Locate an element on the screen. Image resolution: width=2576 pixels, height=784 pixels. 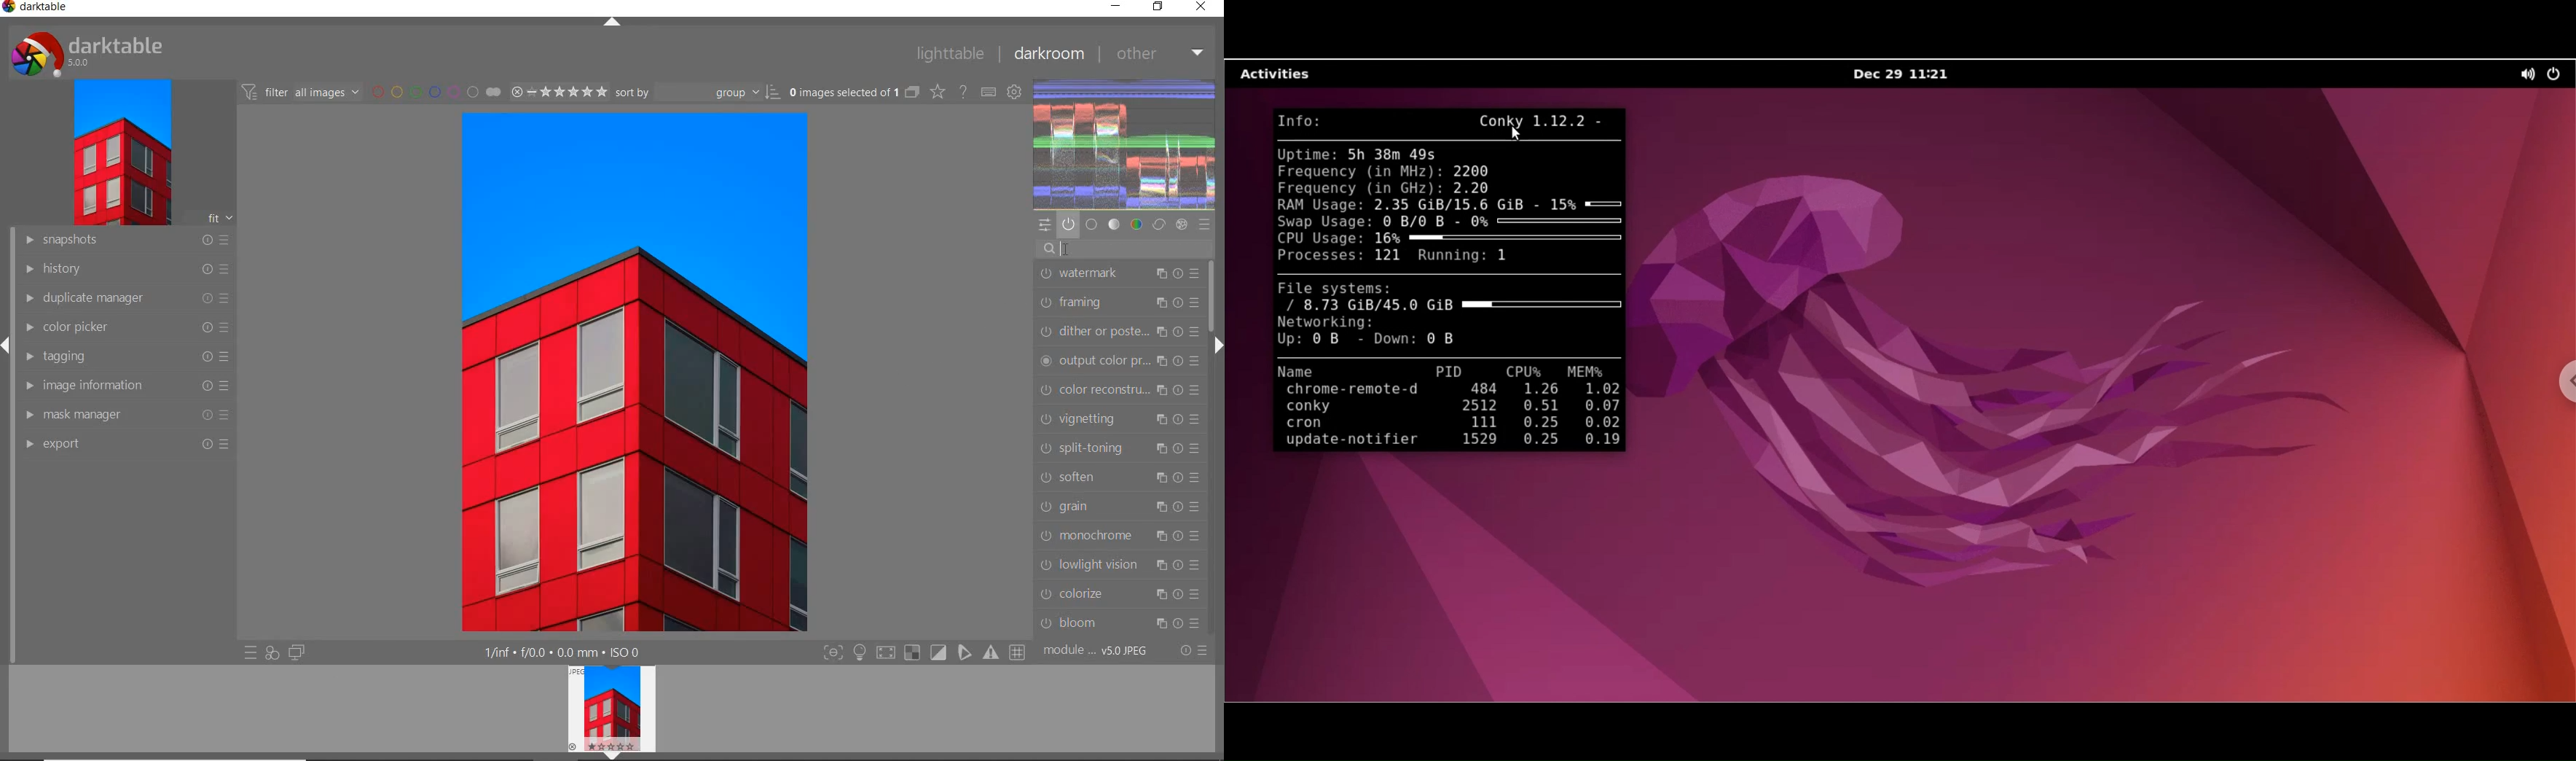
highlight is located at coordinates (861, 655).